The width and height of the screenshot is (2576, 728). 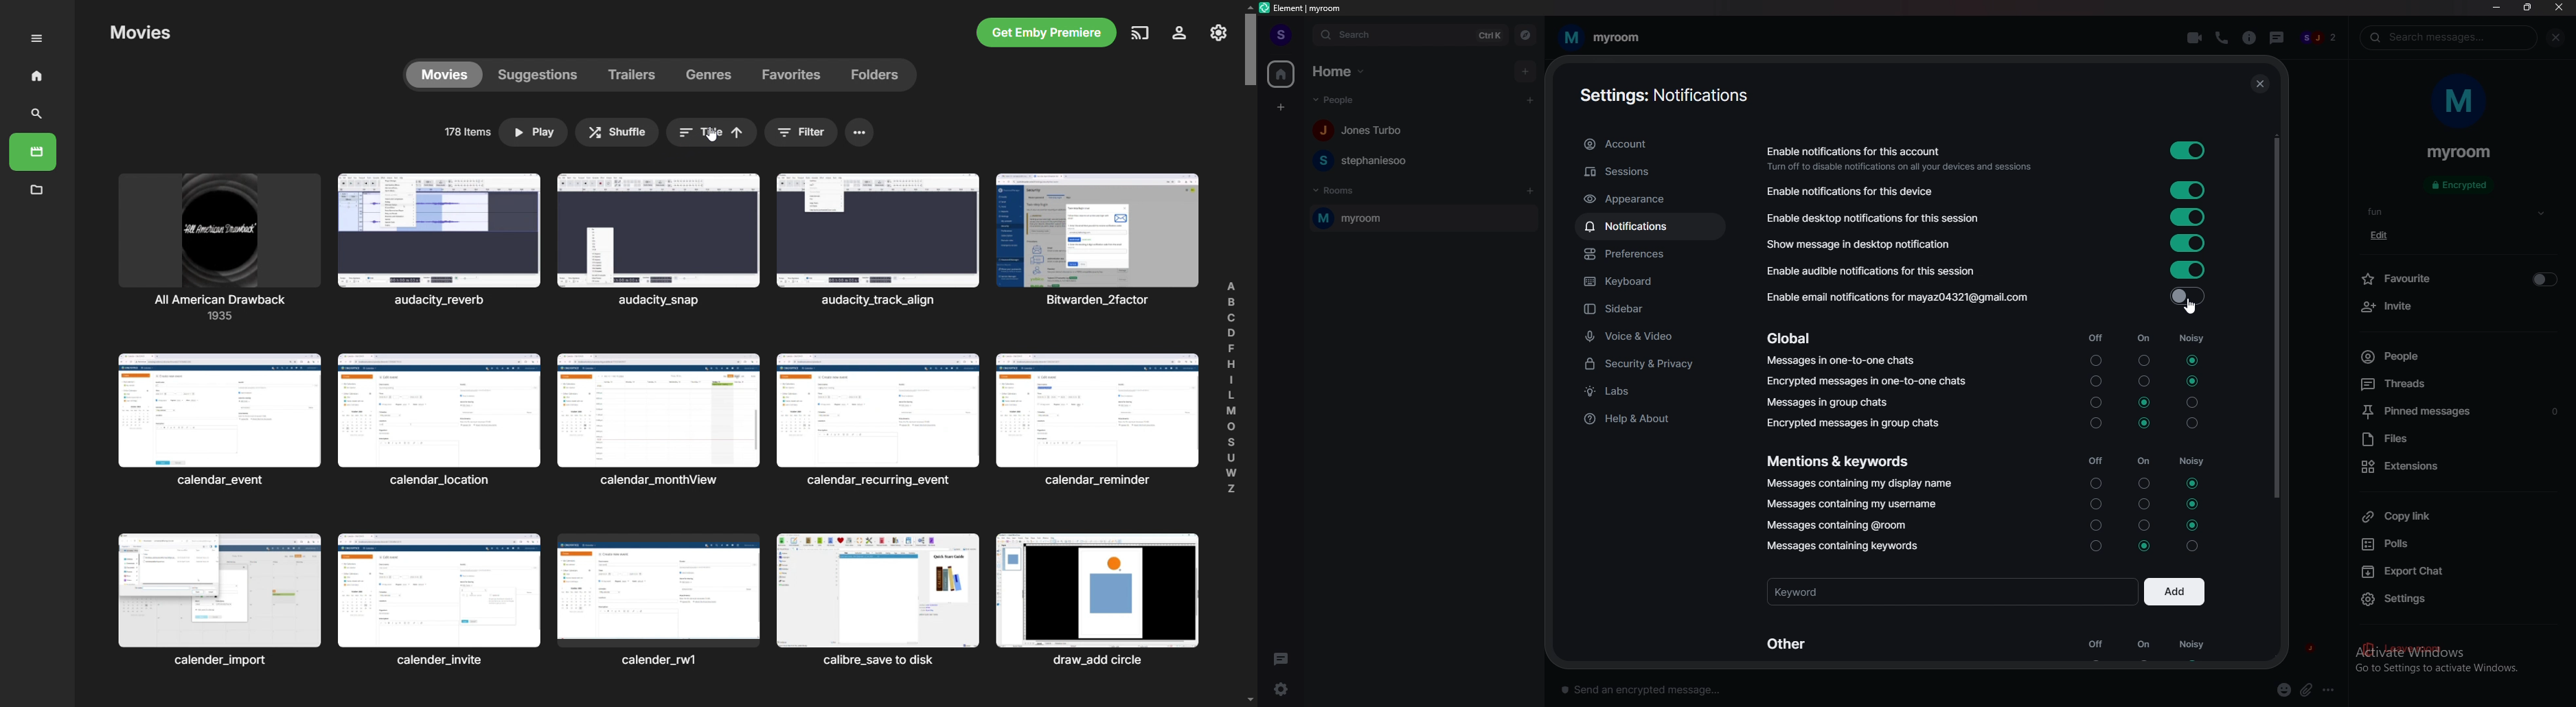 I want to click on on, so click(x=2144, y=647).